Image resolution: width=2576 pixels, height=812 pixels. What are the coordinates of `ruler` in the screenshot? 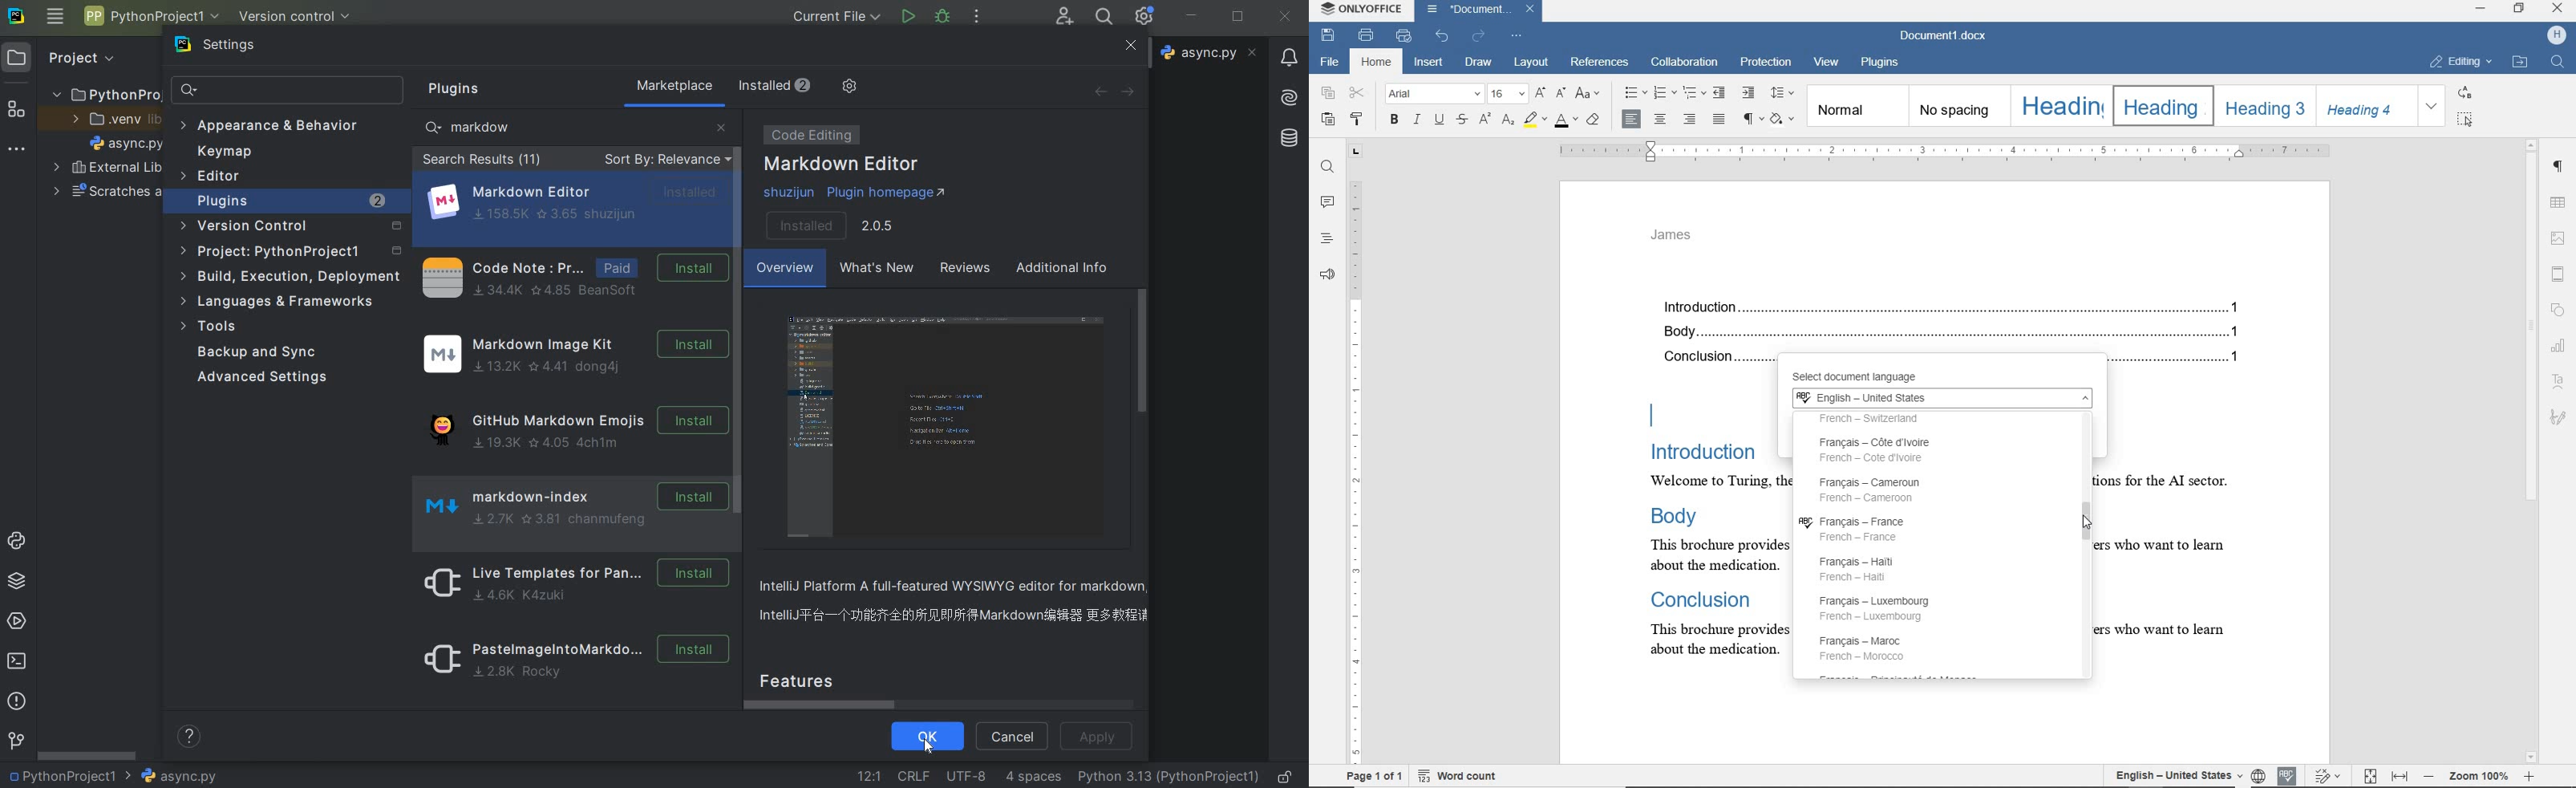 It's located at (1943, 151).